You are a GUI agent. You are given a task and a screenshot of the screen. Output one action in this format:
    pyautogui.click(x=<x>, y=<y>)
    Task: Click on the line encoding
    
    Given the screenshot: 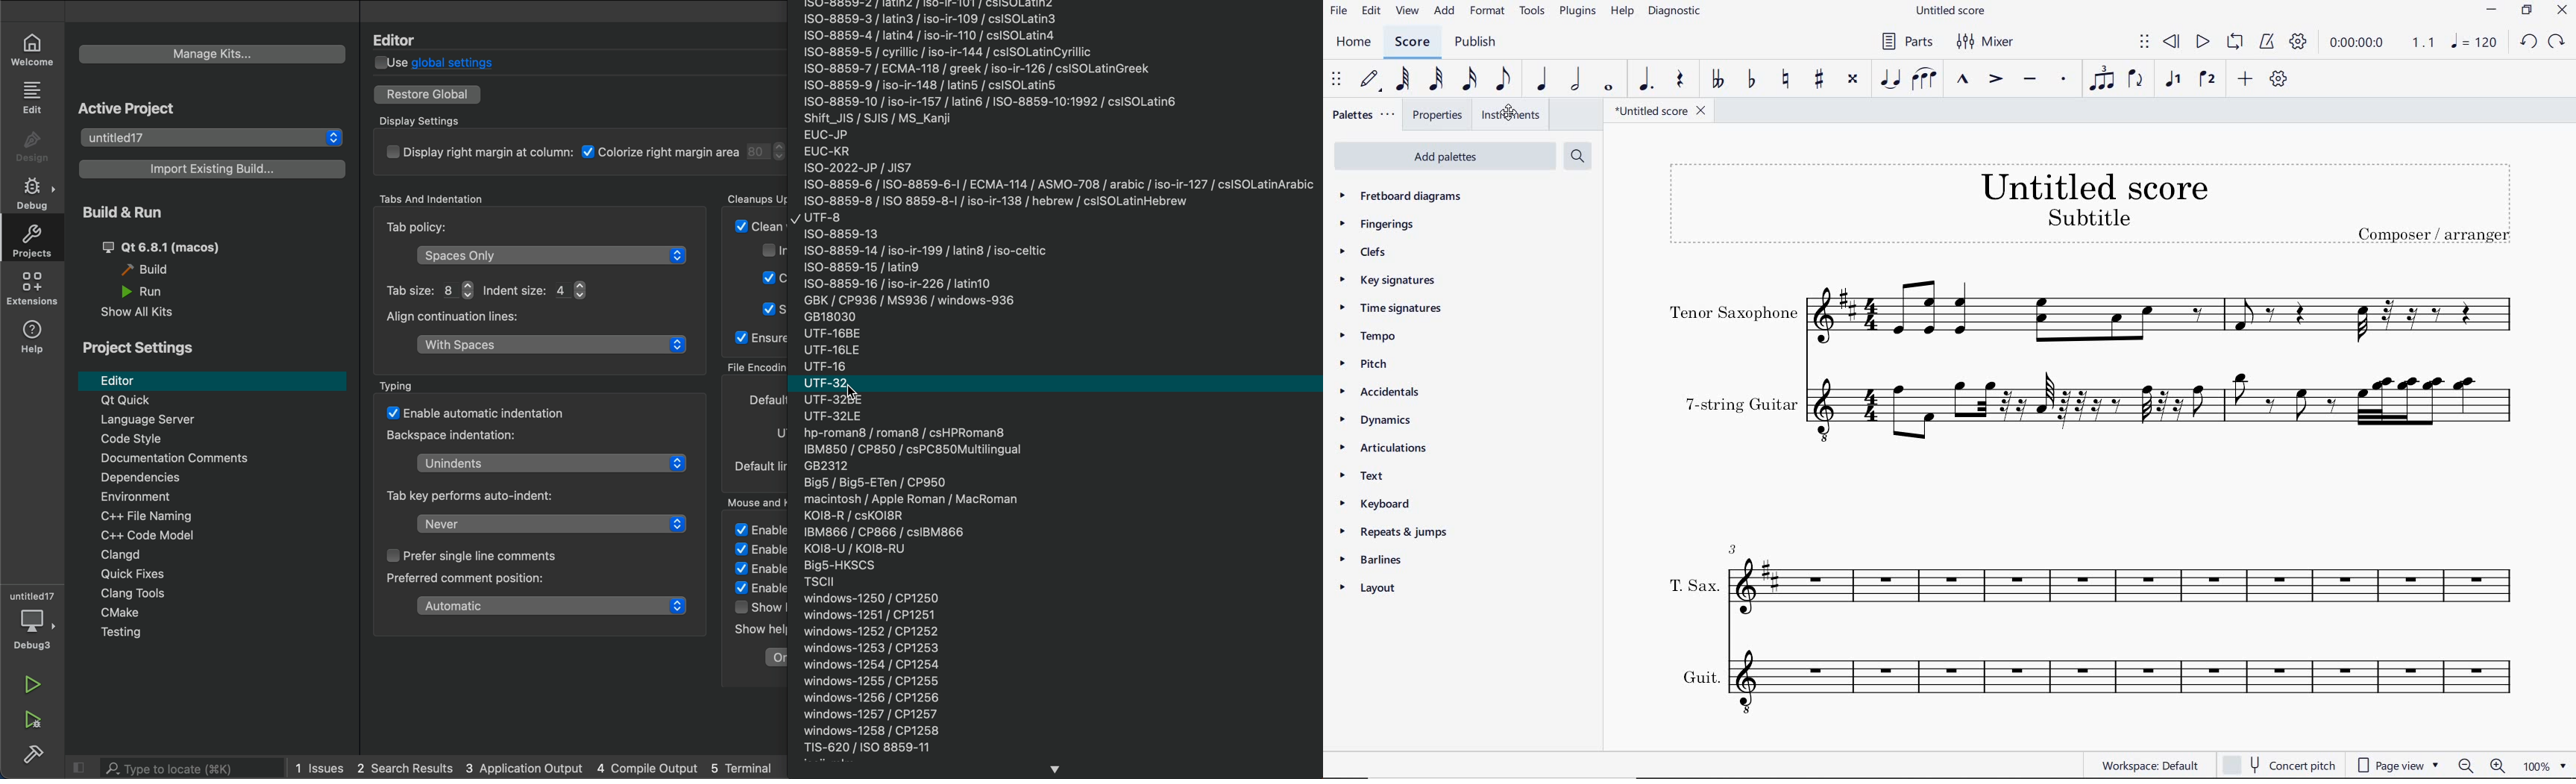 What is the action you would take?
    pyautogui.click(x=763, y=466)
    